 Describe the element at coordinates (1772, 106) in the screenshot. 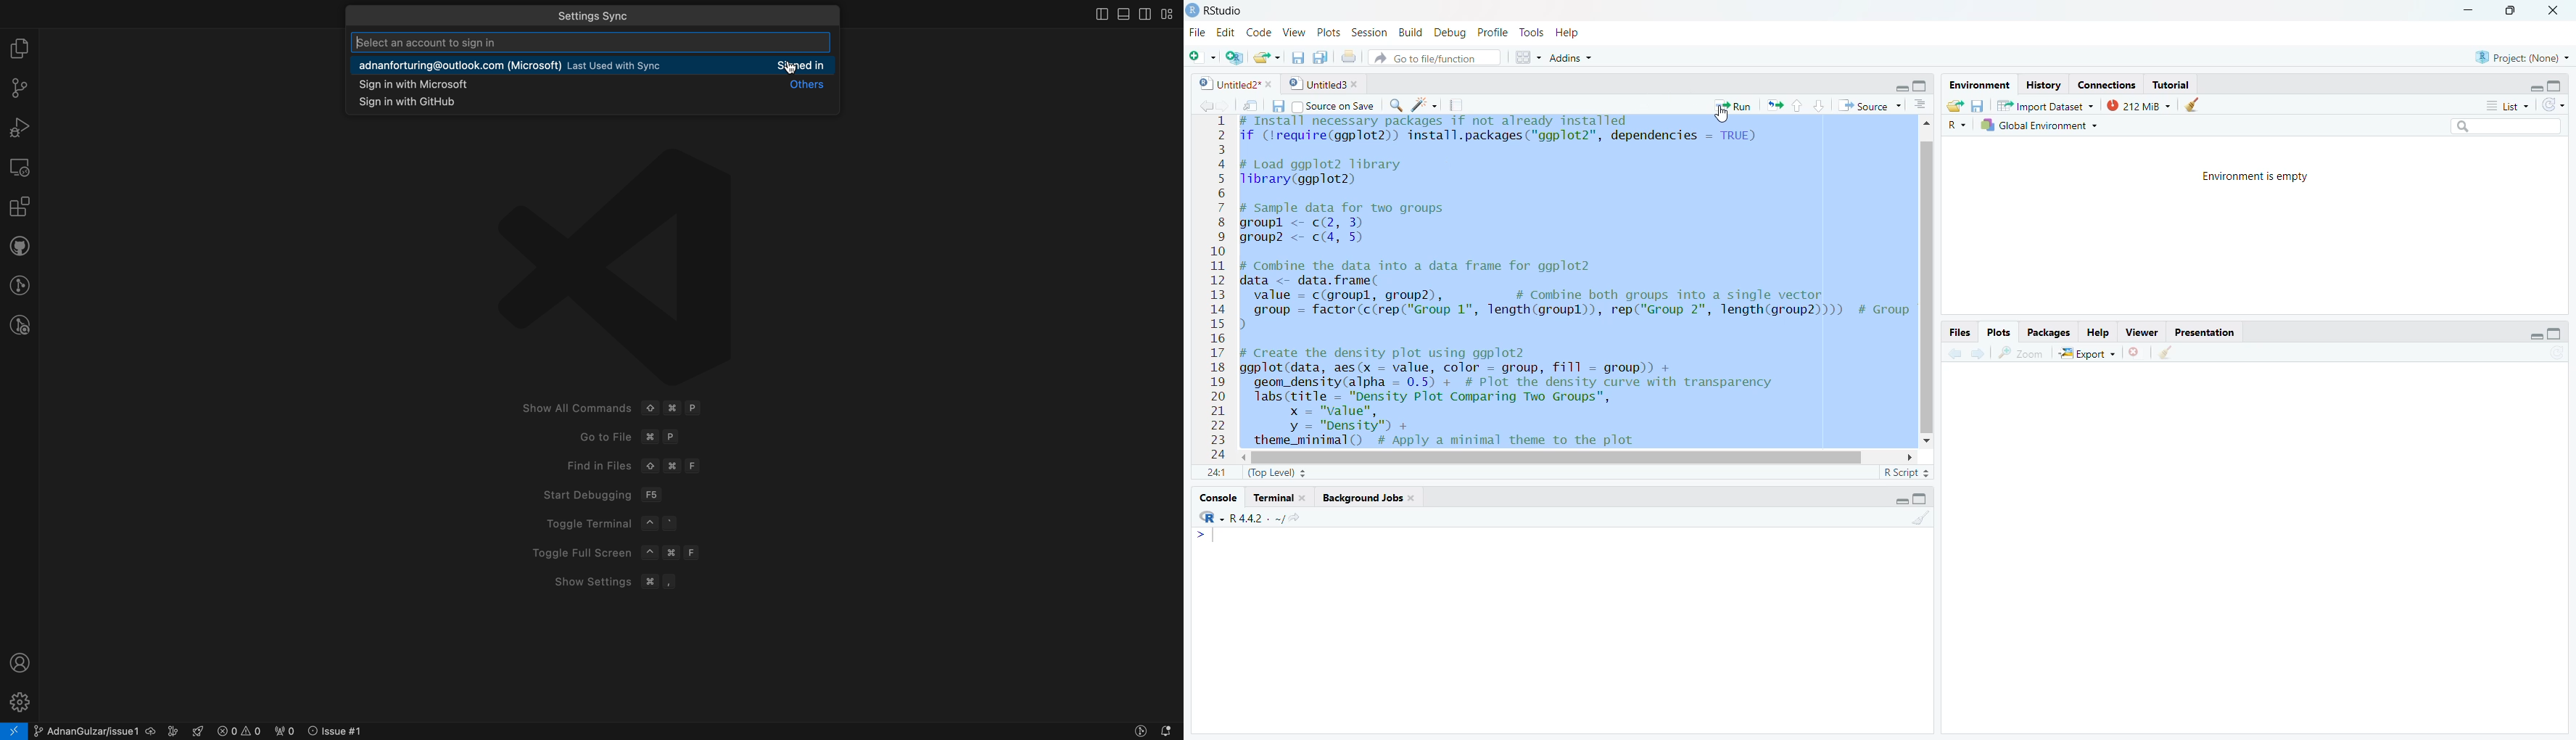

I see `arrows` at that location.